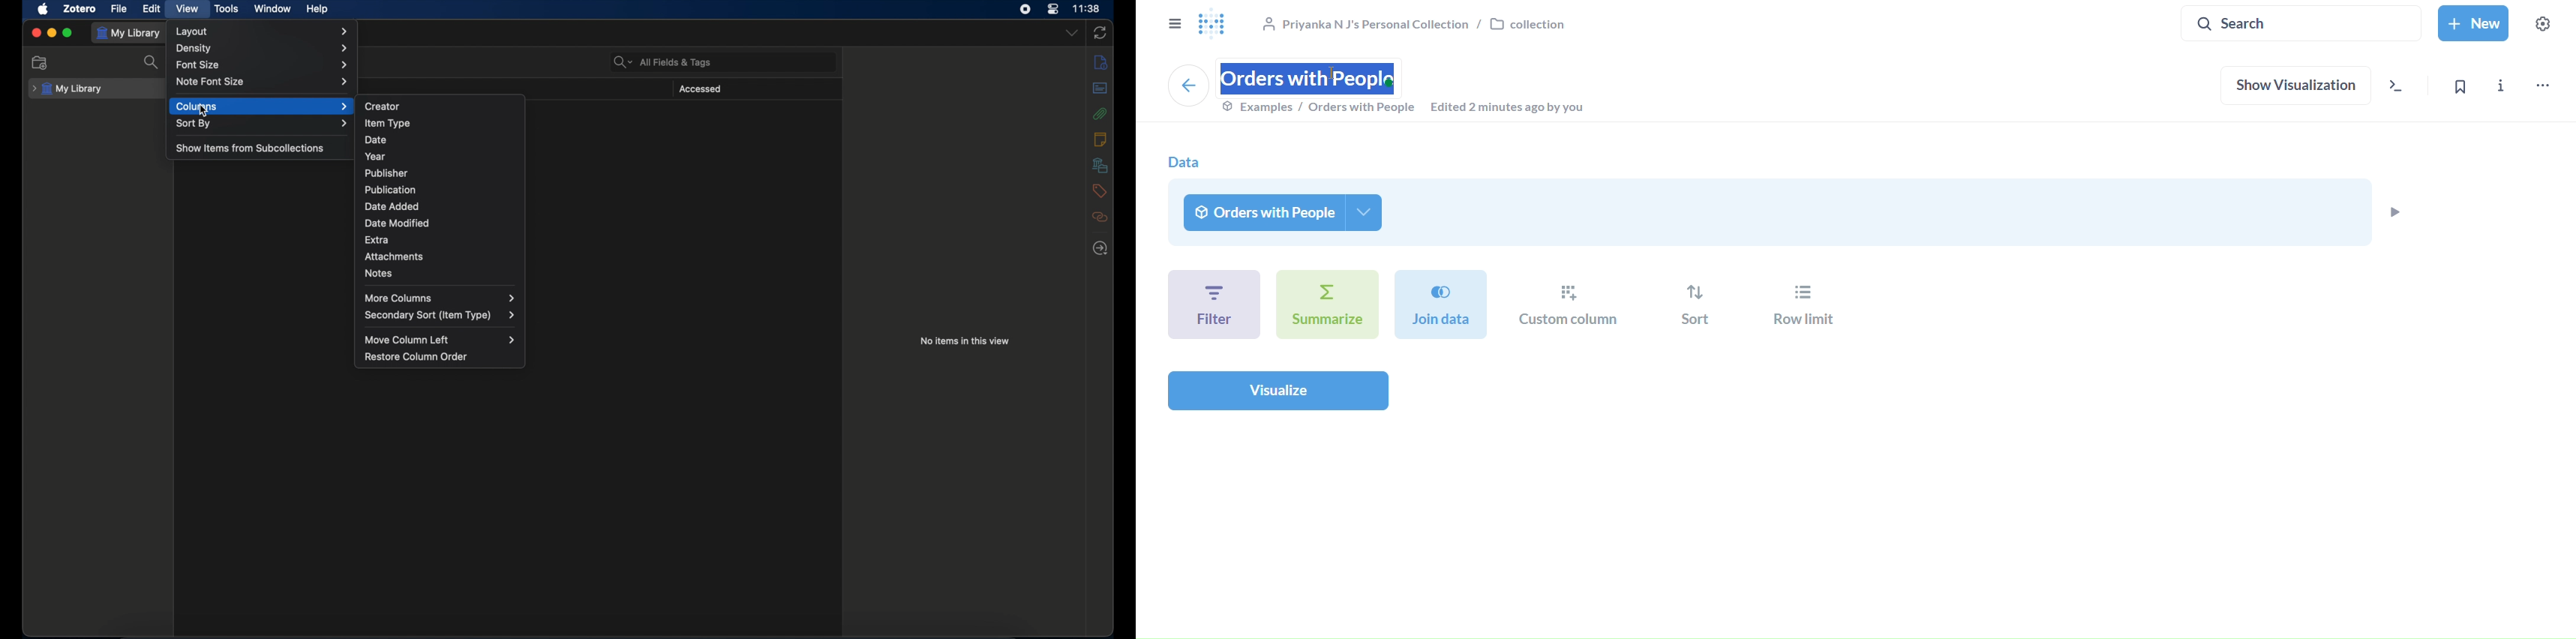  I want to click on more columns, so click(440, 299).